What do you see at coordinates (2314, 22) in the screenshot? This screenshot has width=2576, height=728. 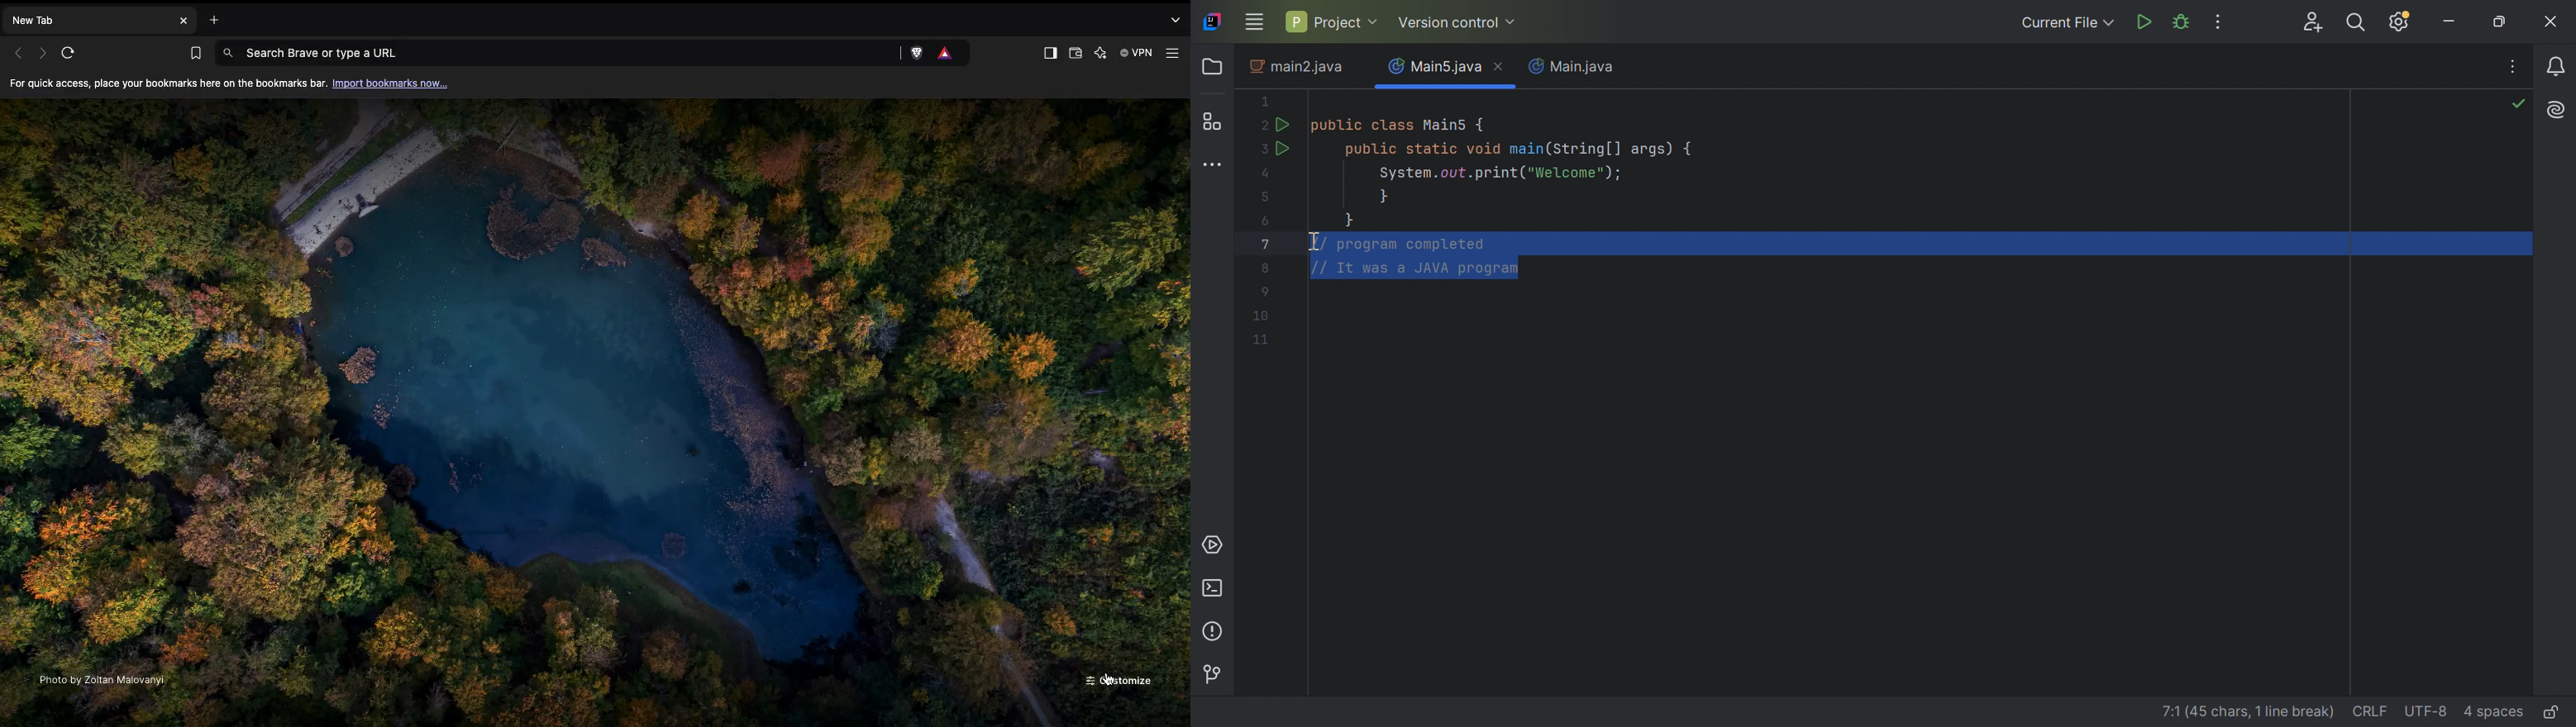 I see `Code with me` at bounding box center [2314, 22].